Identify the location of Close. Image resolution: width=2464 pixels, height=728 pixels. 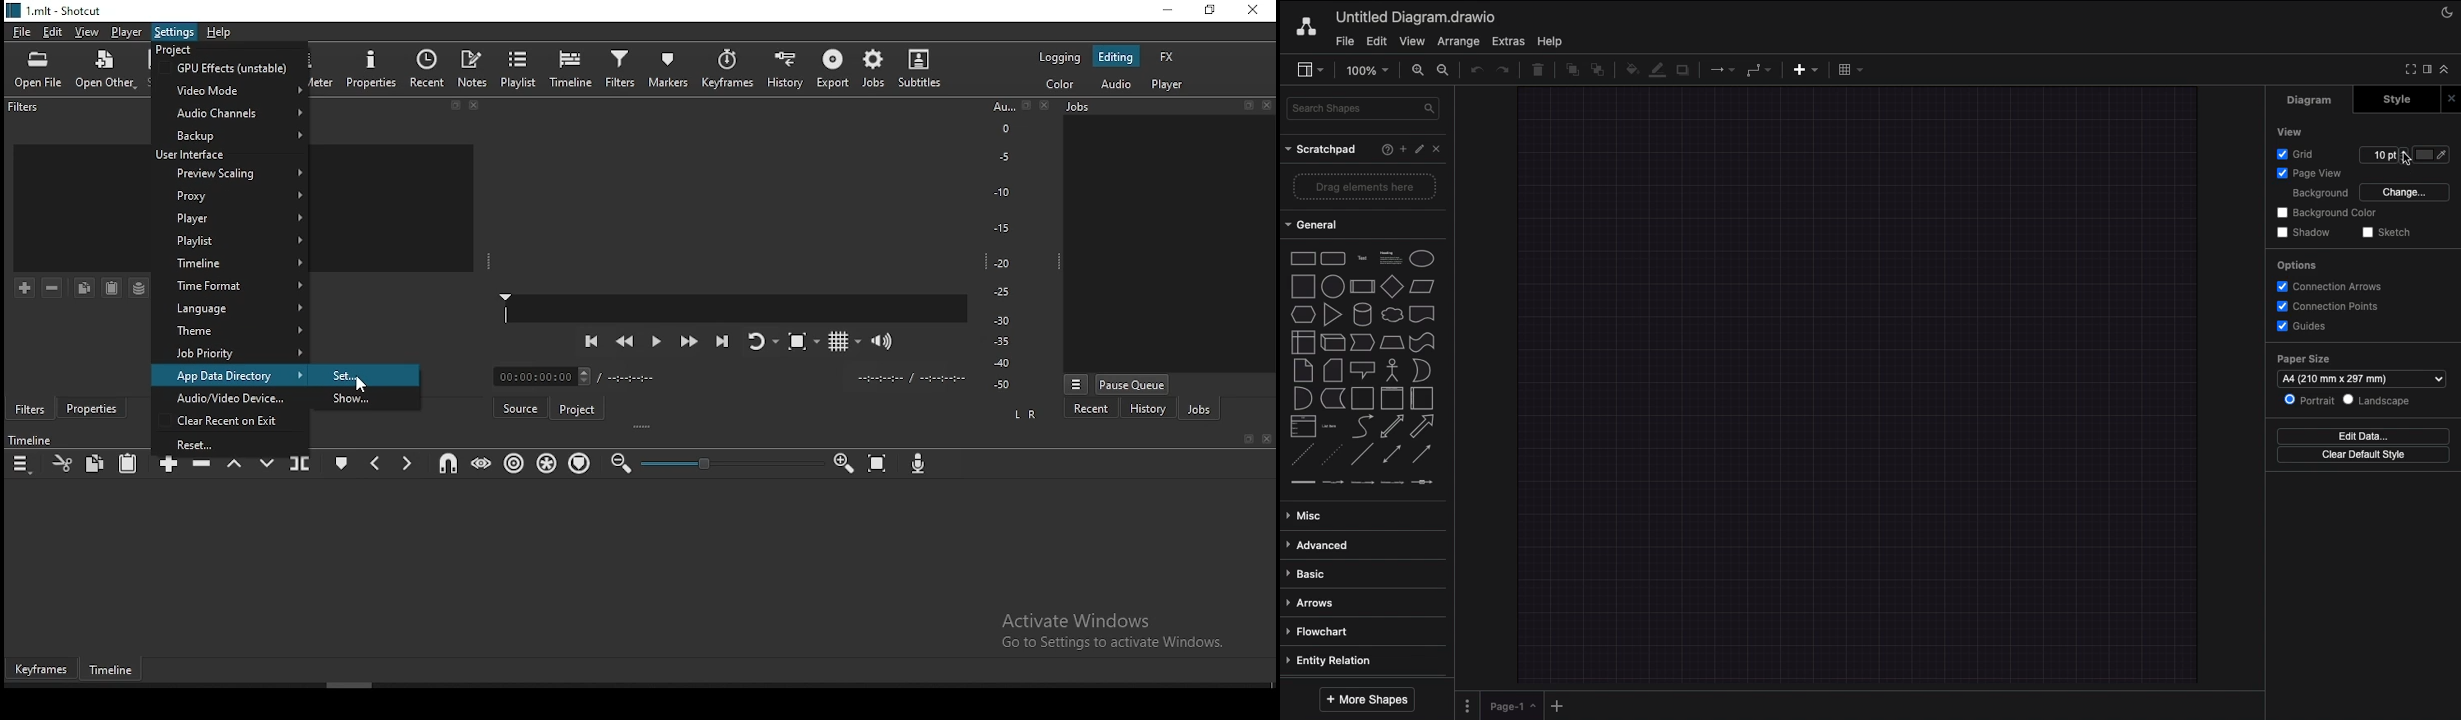
(1439, 150).